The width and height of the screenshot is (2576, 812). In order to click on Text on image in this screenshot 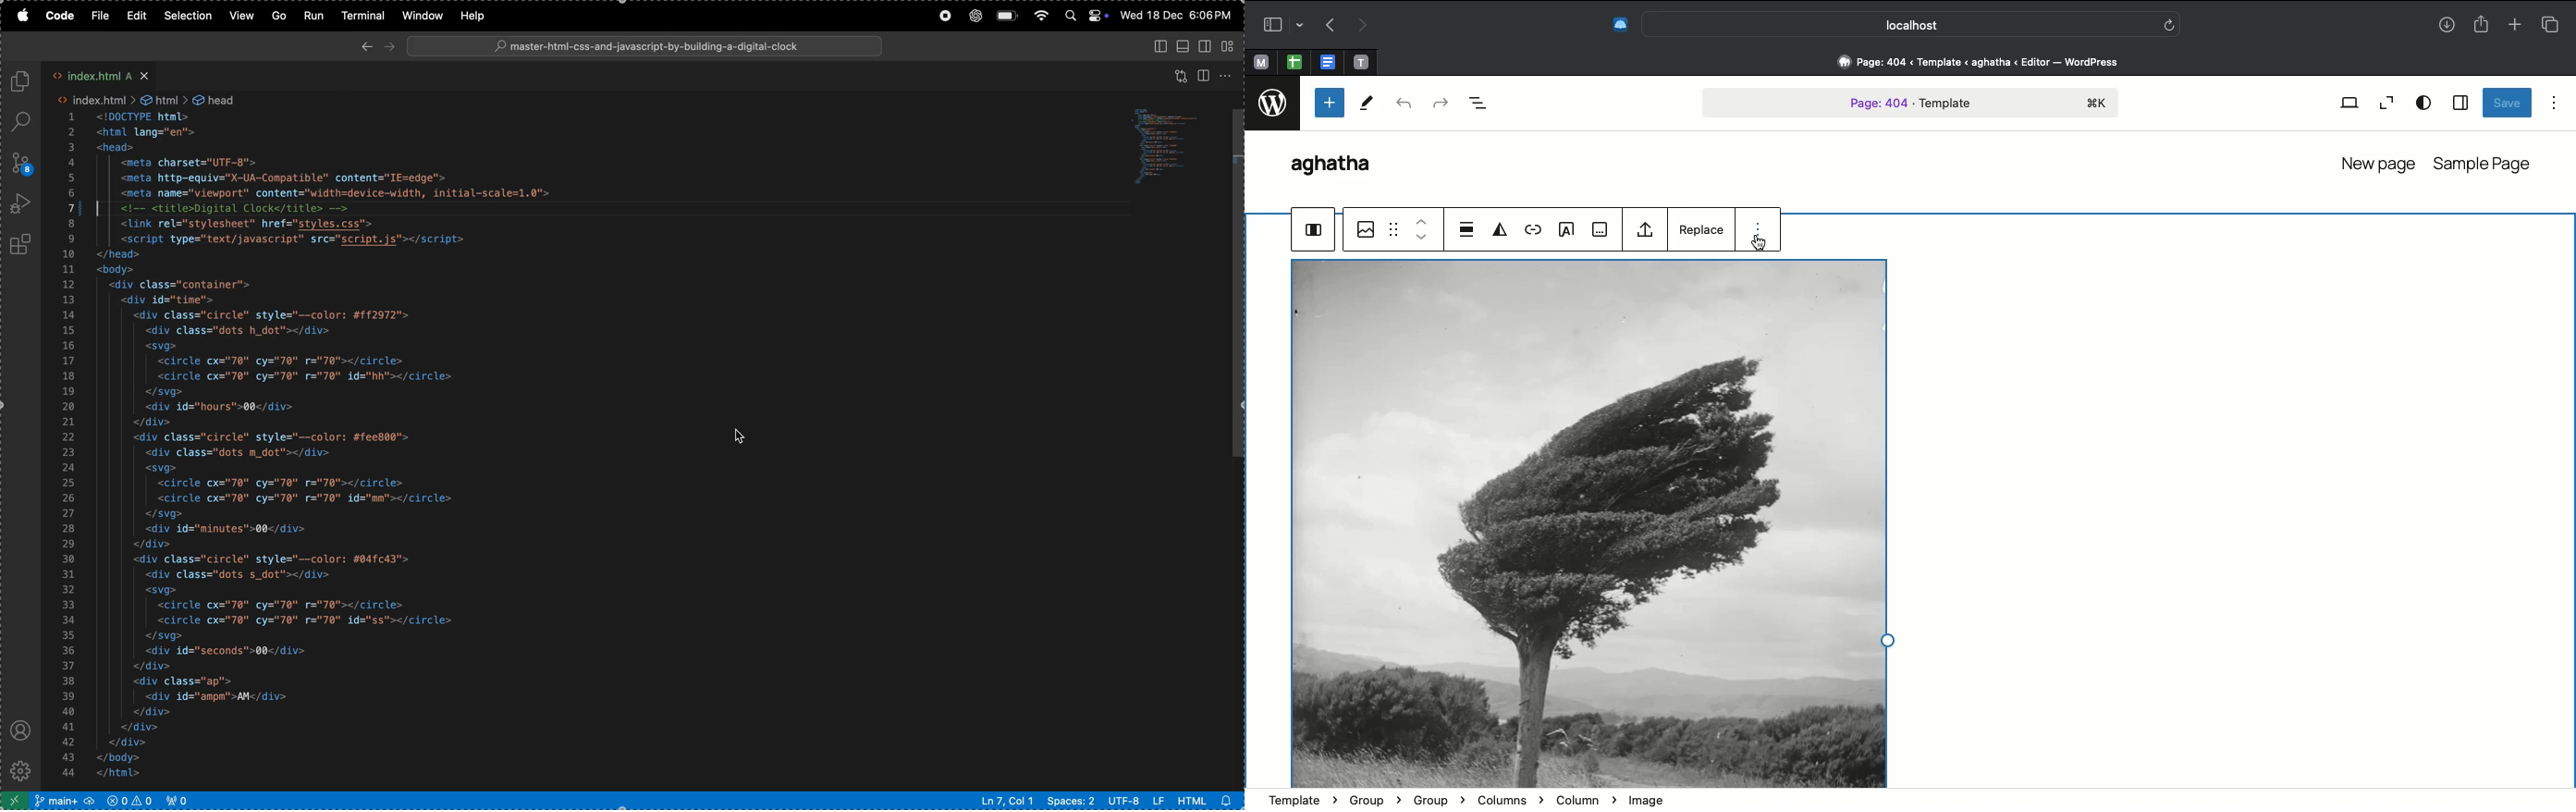, I will do `click(1565, 230)`.